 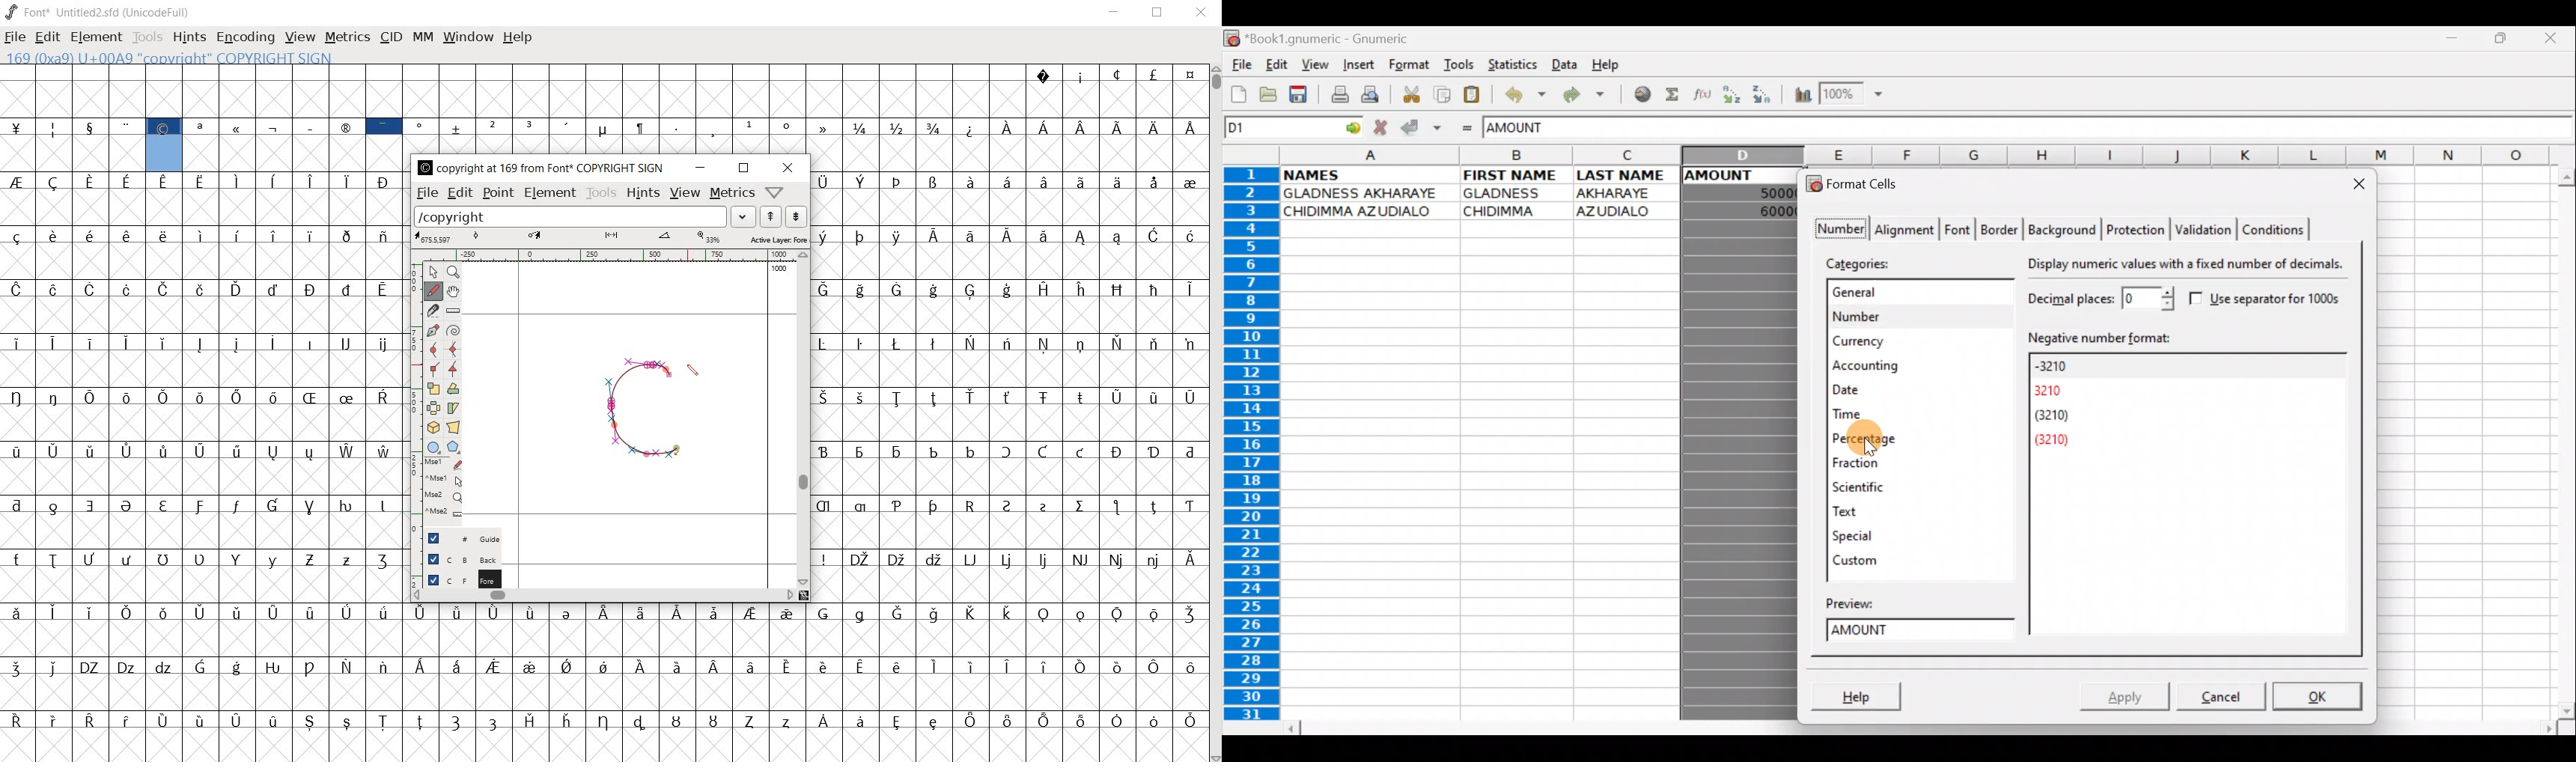 What do you see at coordinates (2501, 42) in the screenshot?
I see `Maximize` at bounding box center [2501, 42].